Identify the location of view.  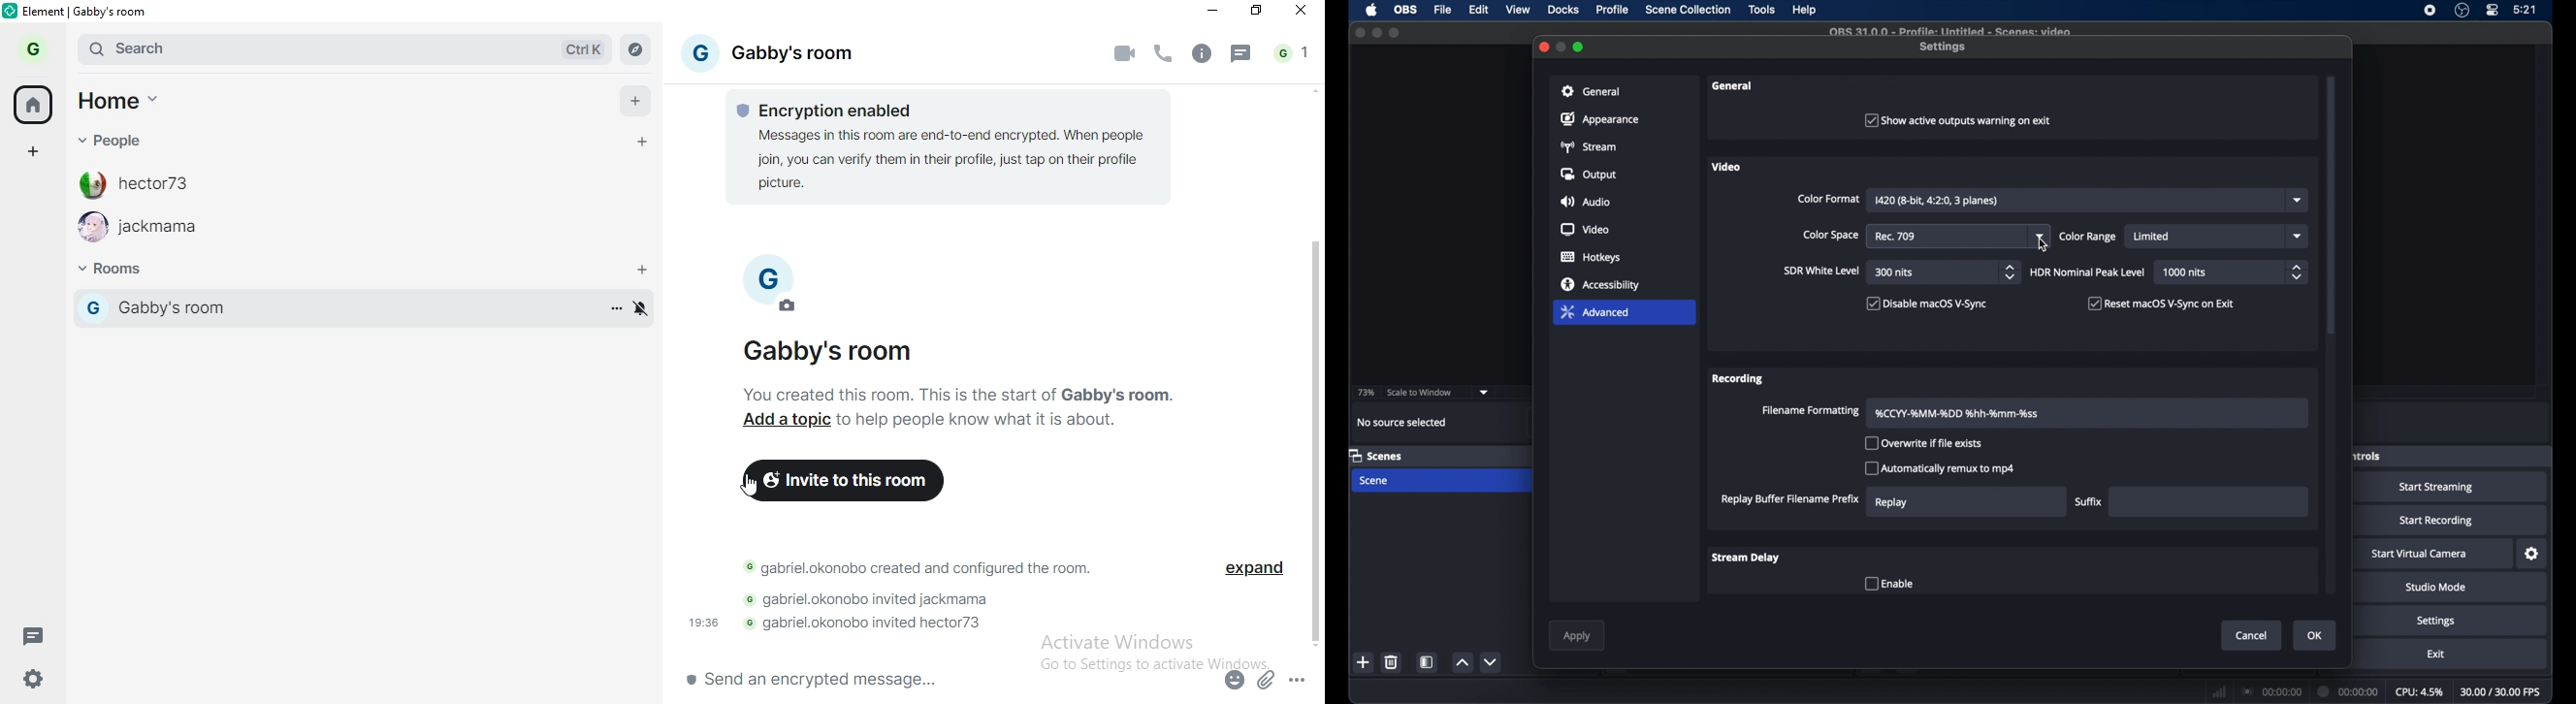
(1518, 10).